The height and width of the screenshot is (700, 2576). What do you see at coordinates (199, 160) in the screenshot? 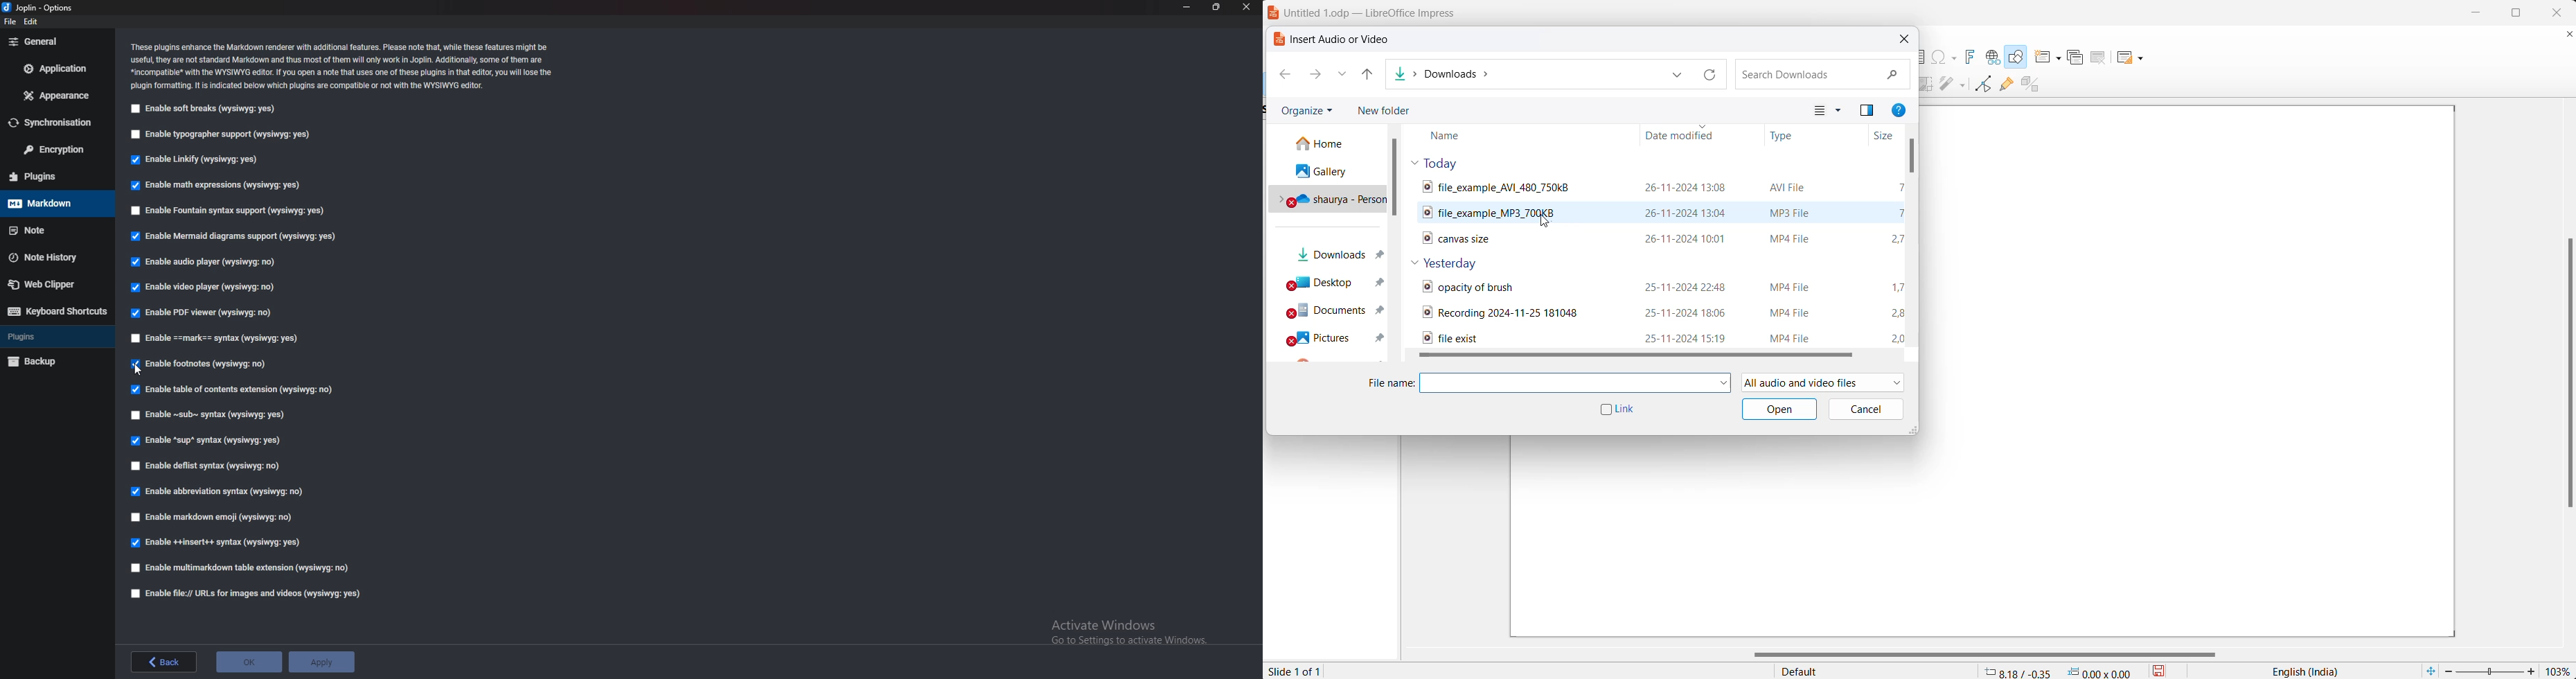
I see `Enable linkify` at bounding box center [199, 160].